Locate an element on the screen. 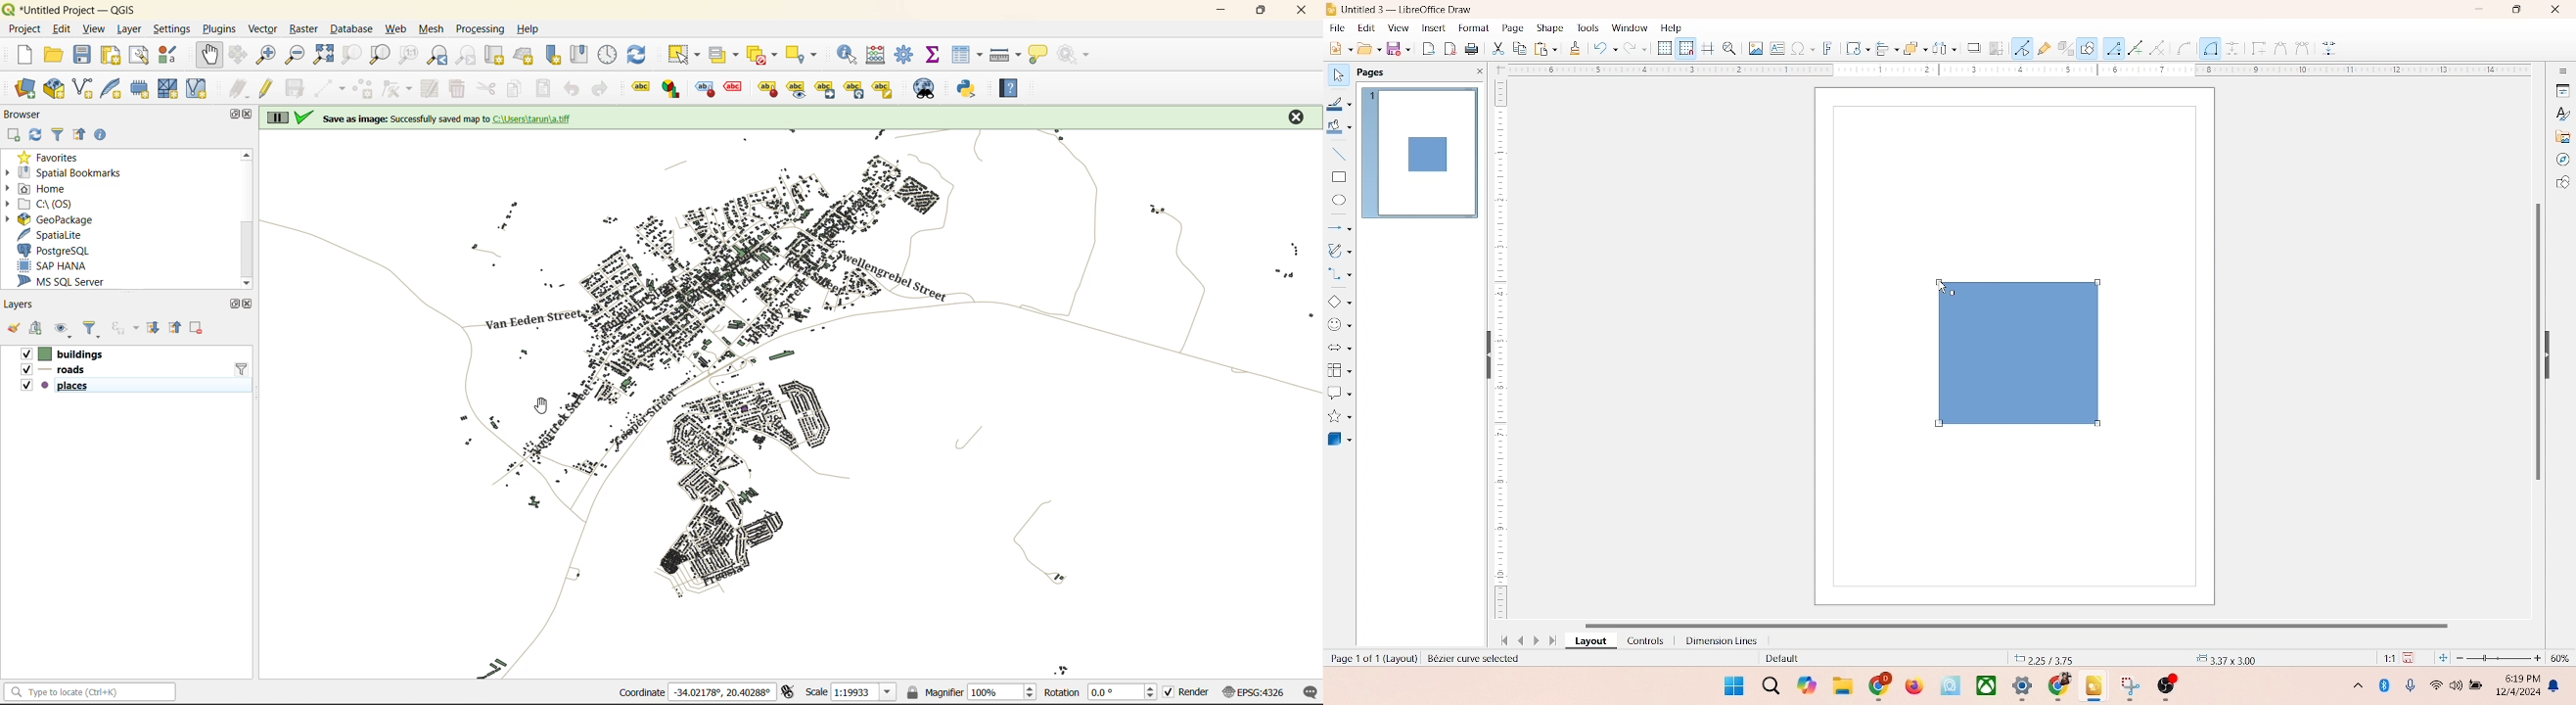 This screenshot has width=2576, height=728. rectangle is located at coordinates (1339, 176).